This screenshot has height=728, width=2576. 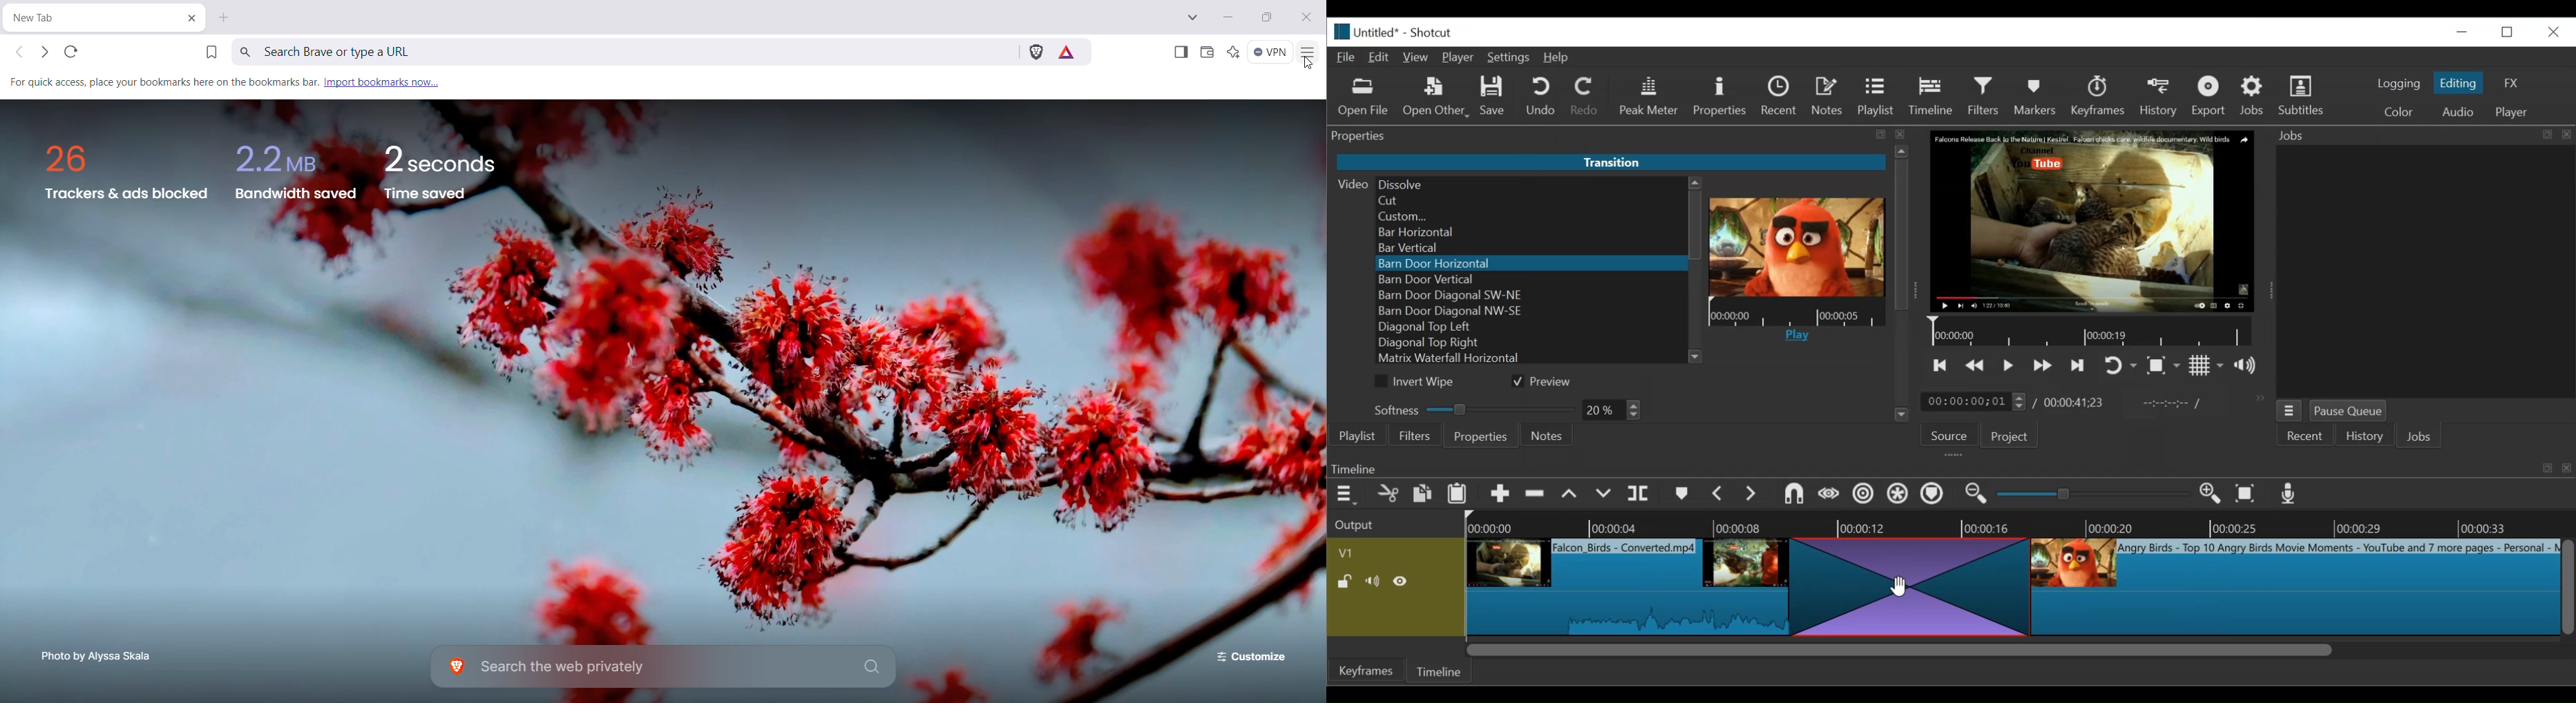 I want to click on Ripple Markers, so click(x=1935, y=495).